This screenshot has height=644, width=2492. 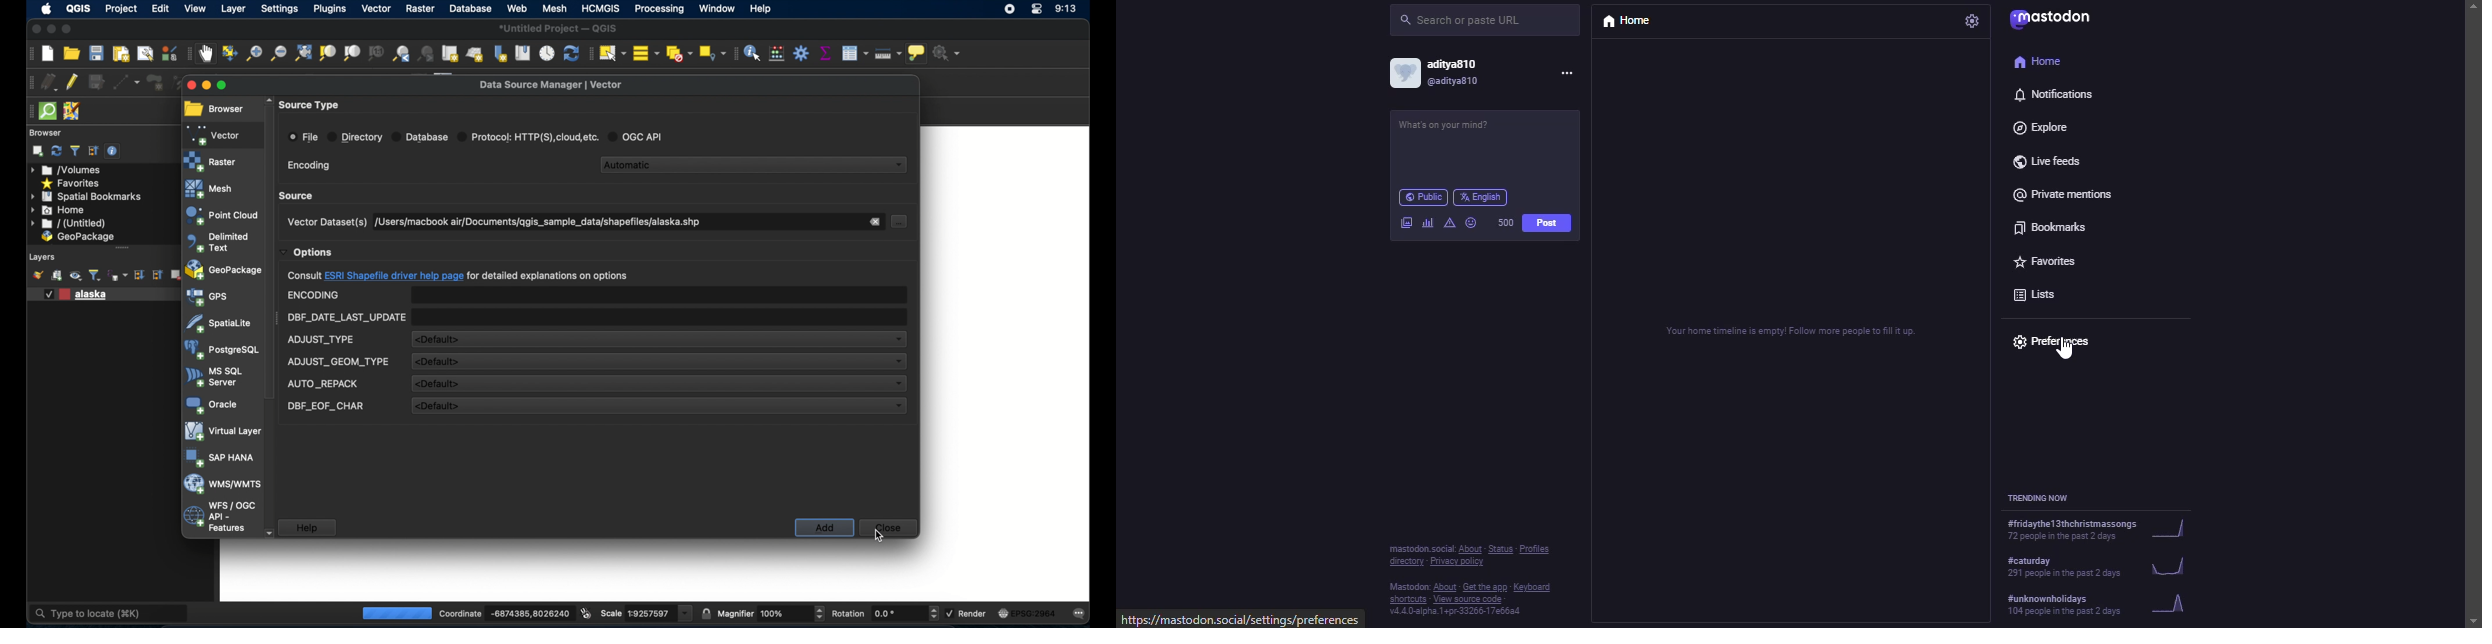 I want to click on default drop-down, so click(x=658, y=406).